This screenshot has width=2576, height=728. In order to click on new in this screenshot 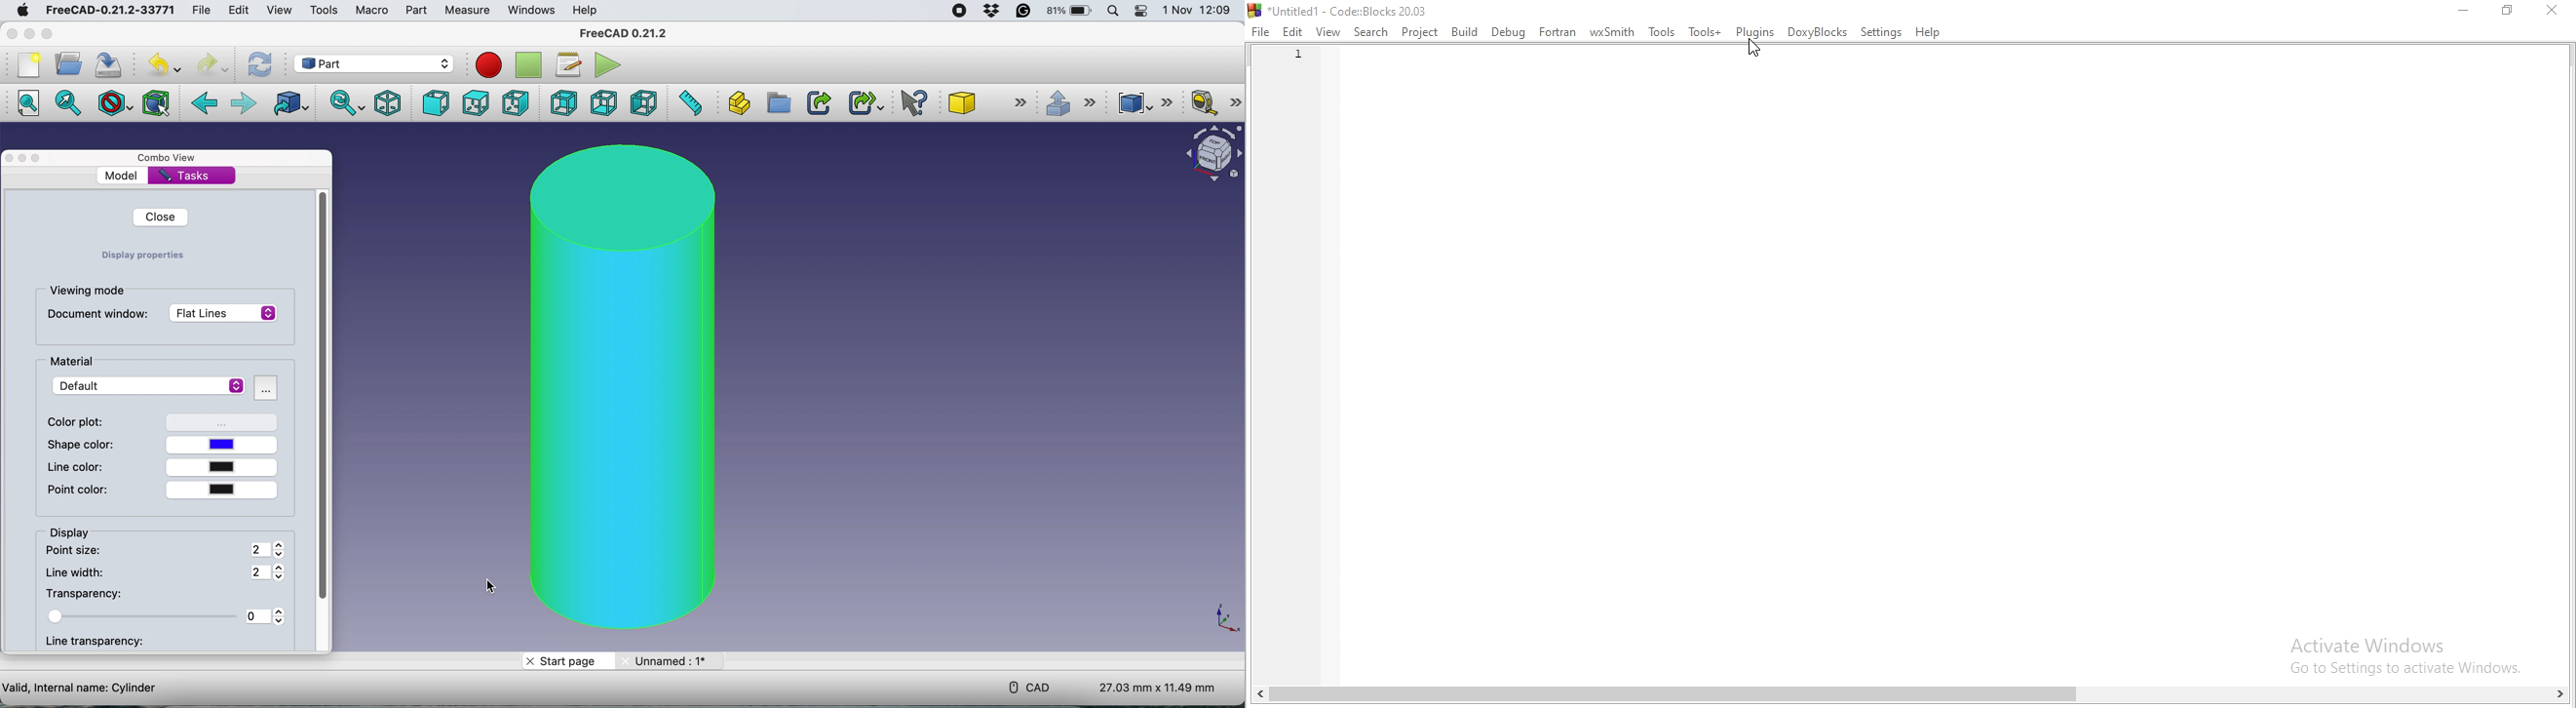, I will do `click(28, 67)`.